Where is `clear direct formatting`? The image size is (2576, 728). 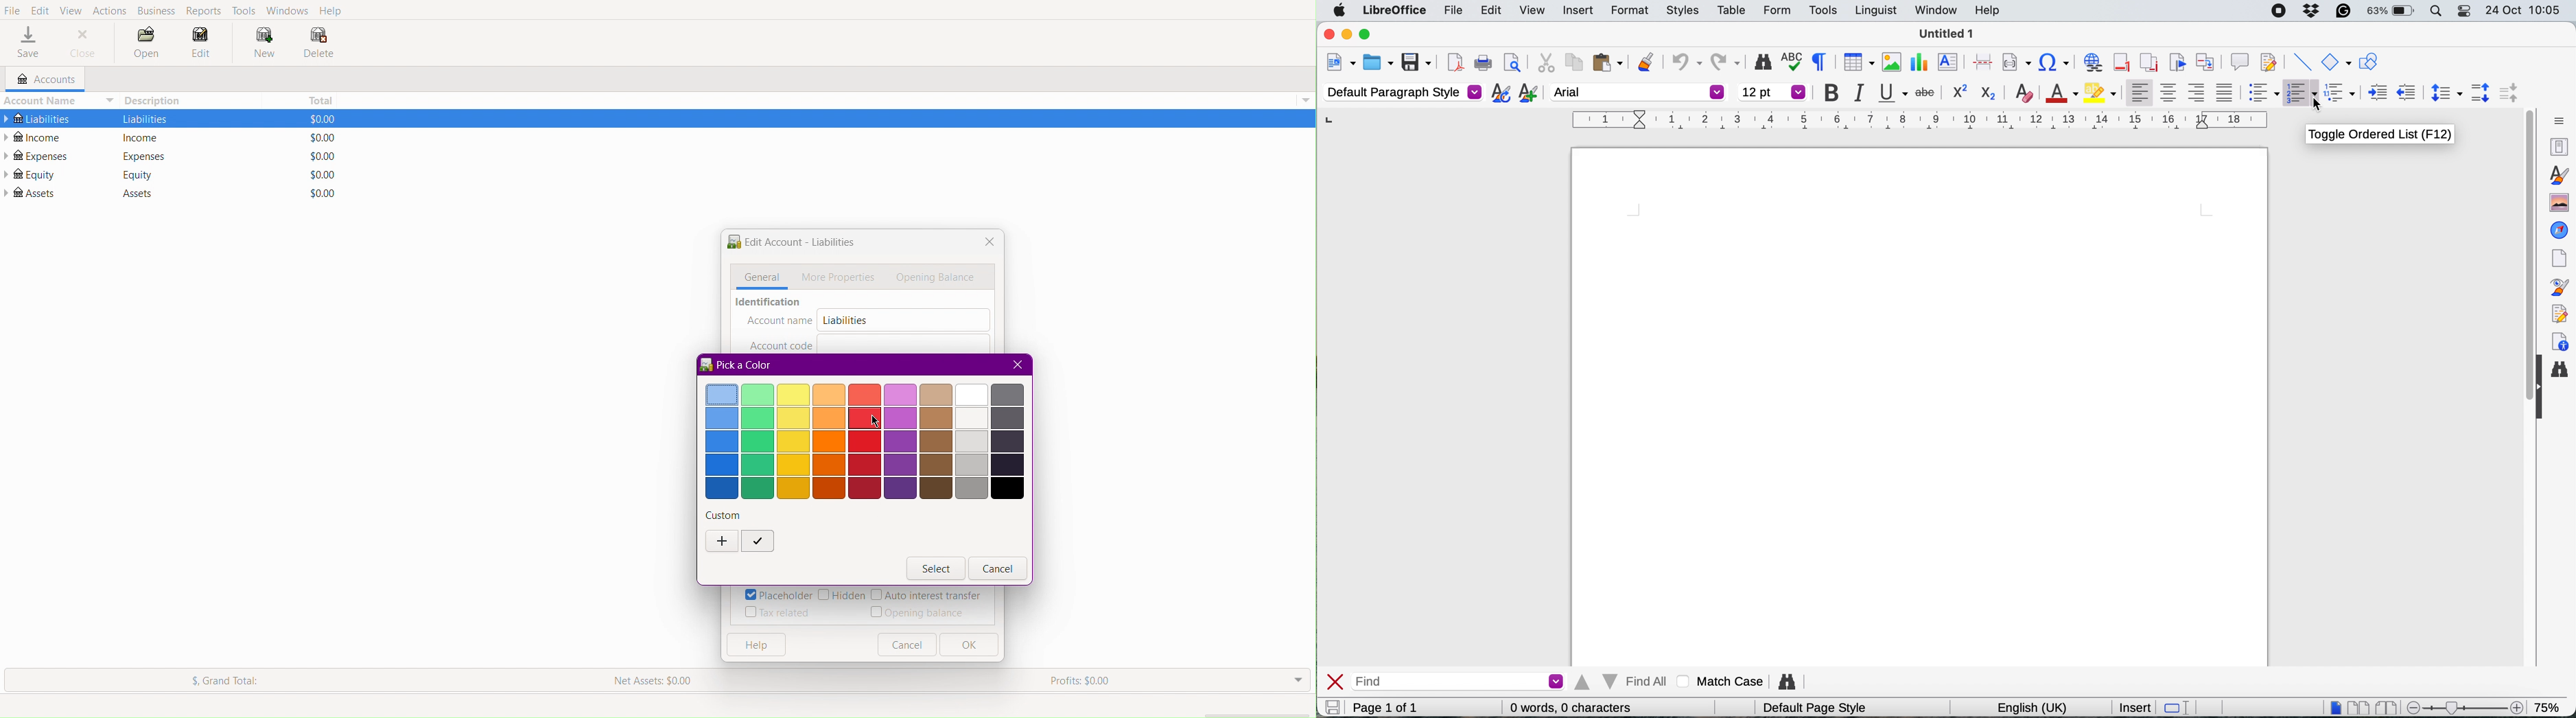 clear direct formatting is located at coordinates (2026, 92).